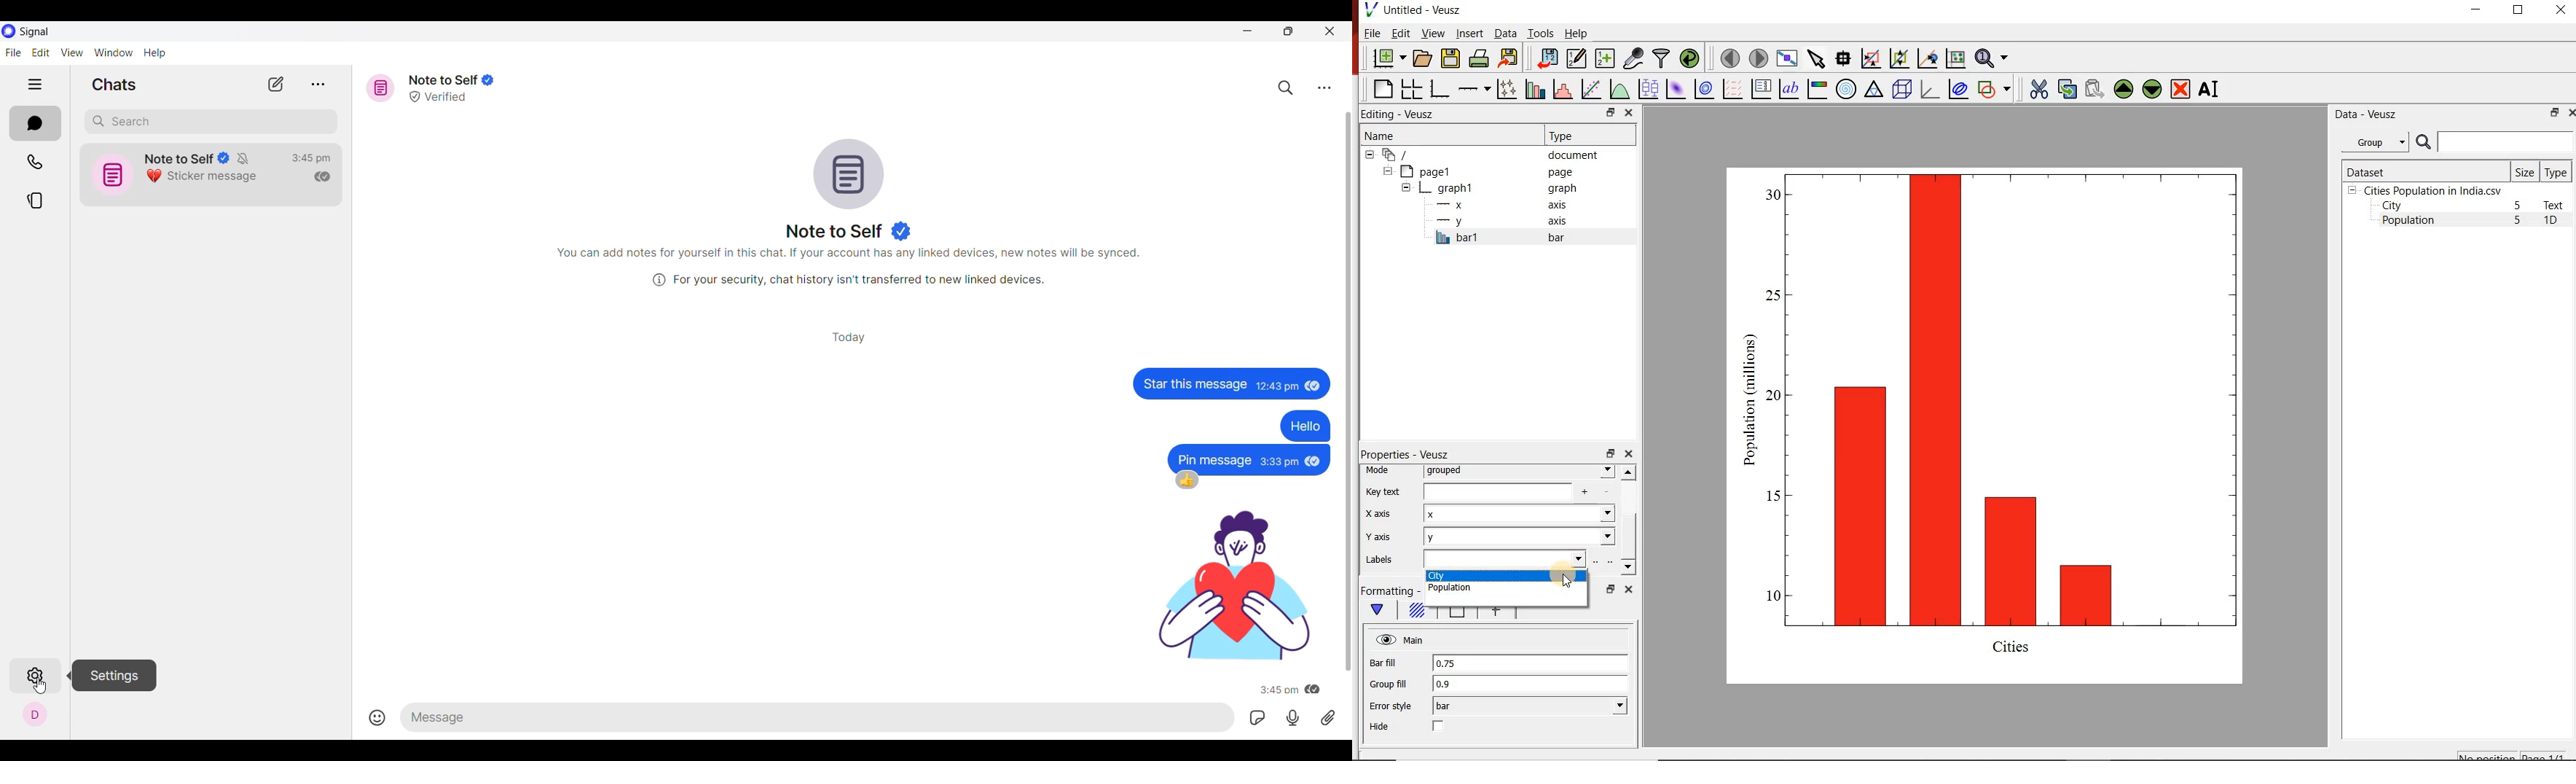  I want to click on thumbsup, so click(1188, 481).